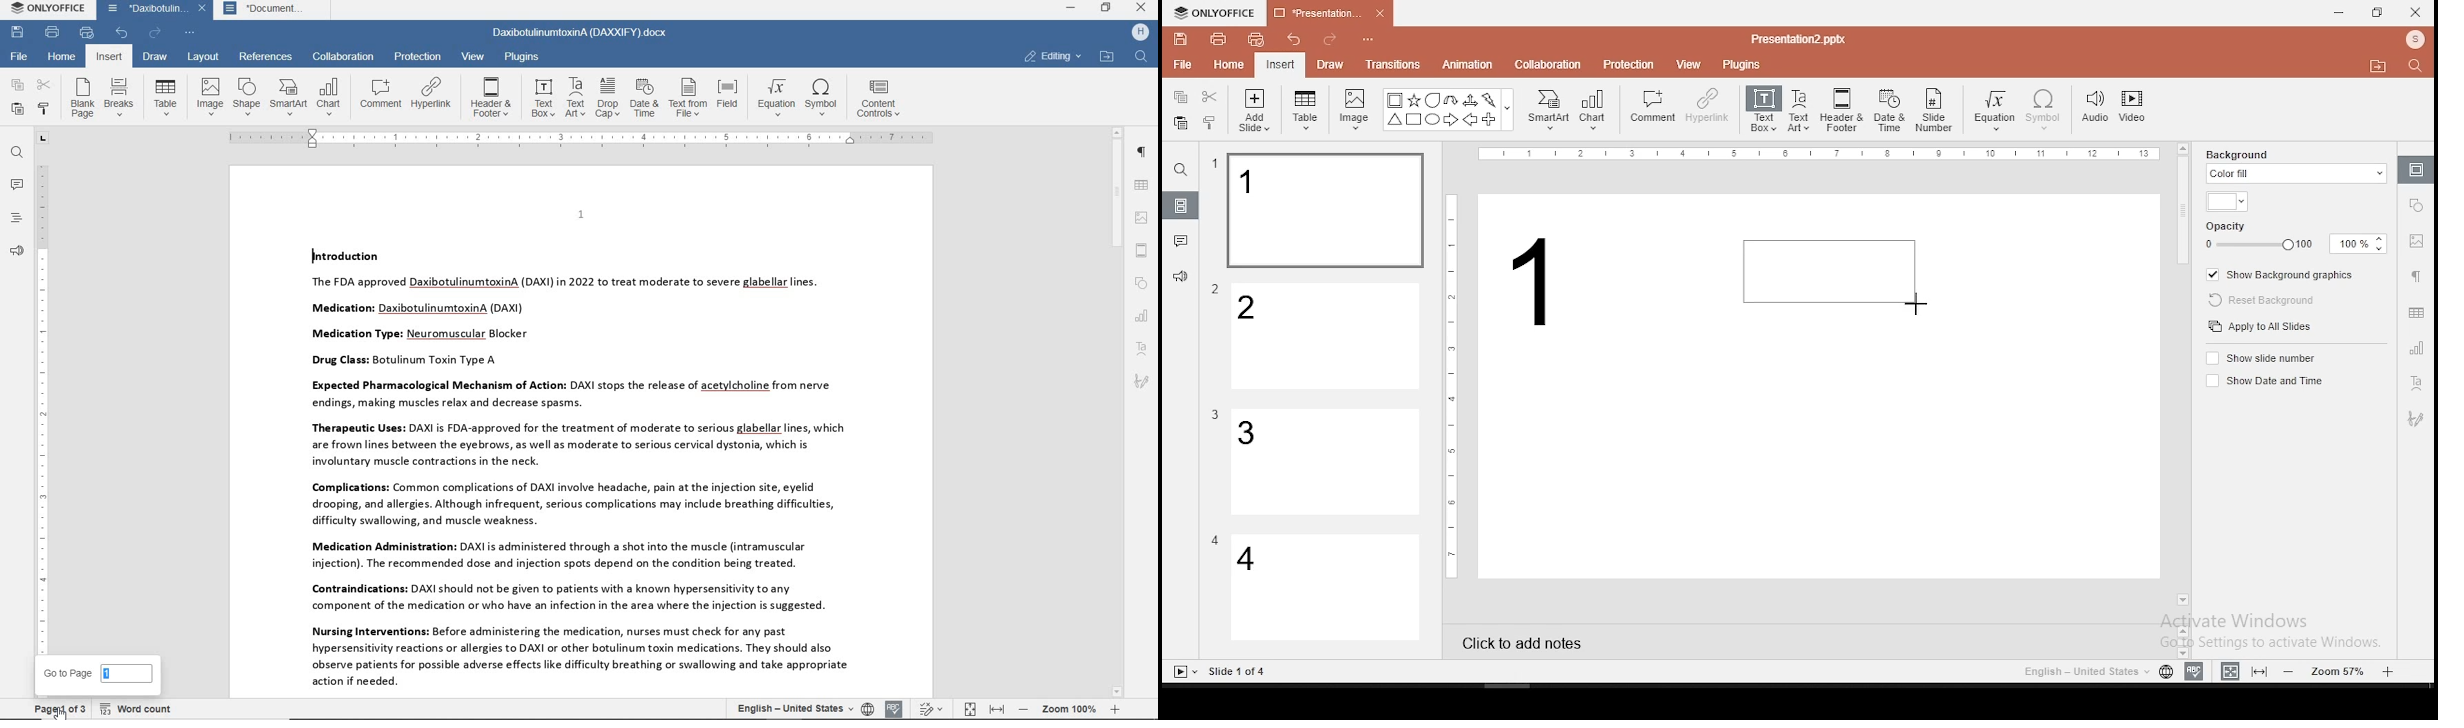 Image resolution: width=2464 pixels, height=728 pixels. What do you see at coordinates (1181, 38) in the screenshot?
I see `save` at bounding box center [1181, 38].